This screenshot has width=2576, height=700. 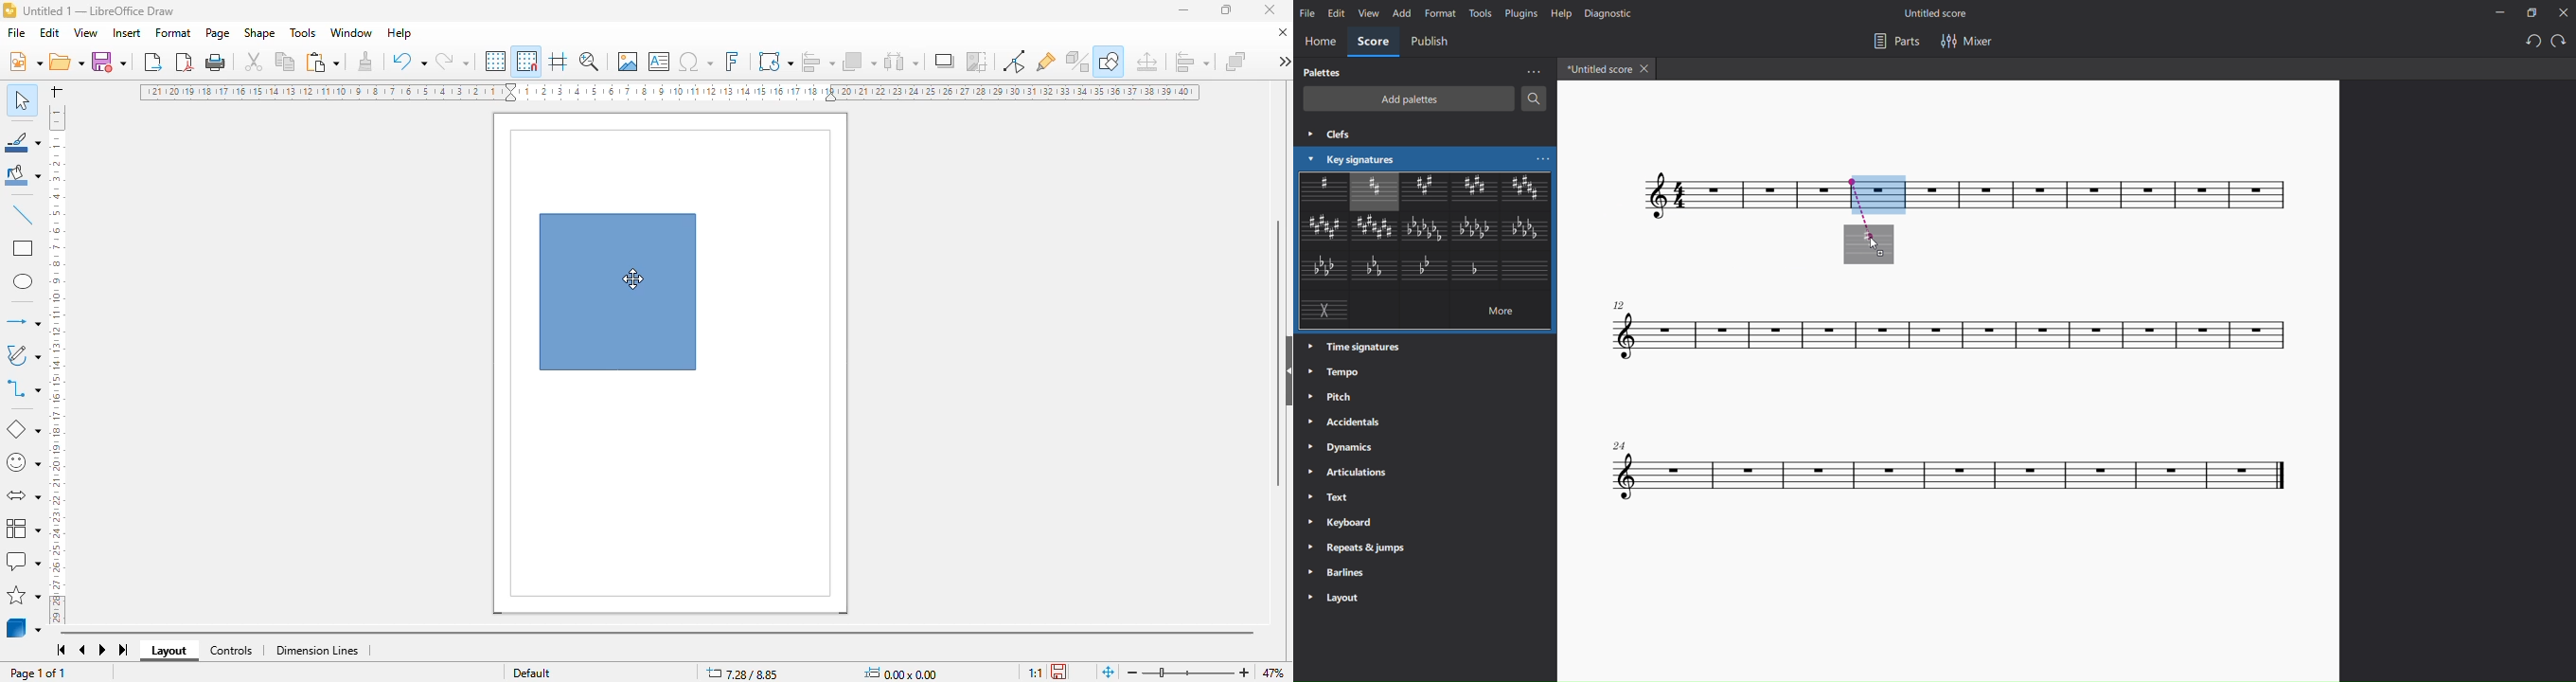 I want to click on lines and arrows, so click(x=22, y=321).